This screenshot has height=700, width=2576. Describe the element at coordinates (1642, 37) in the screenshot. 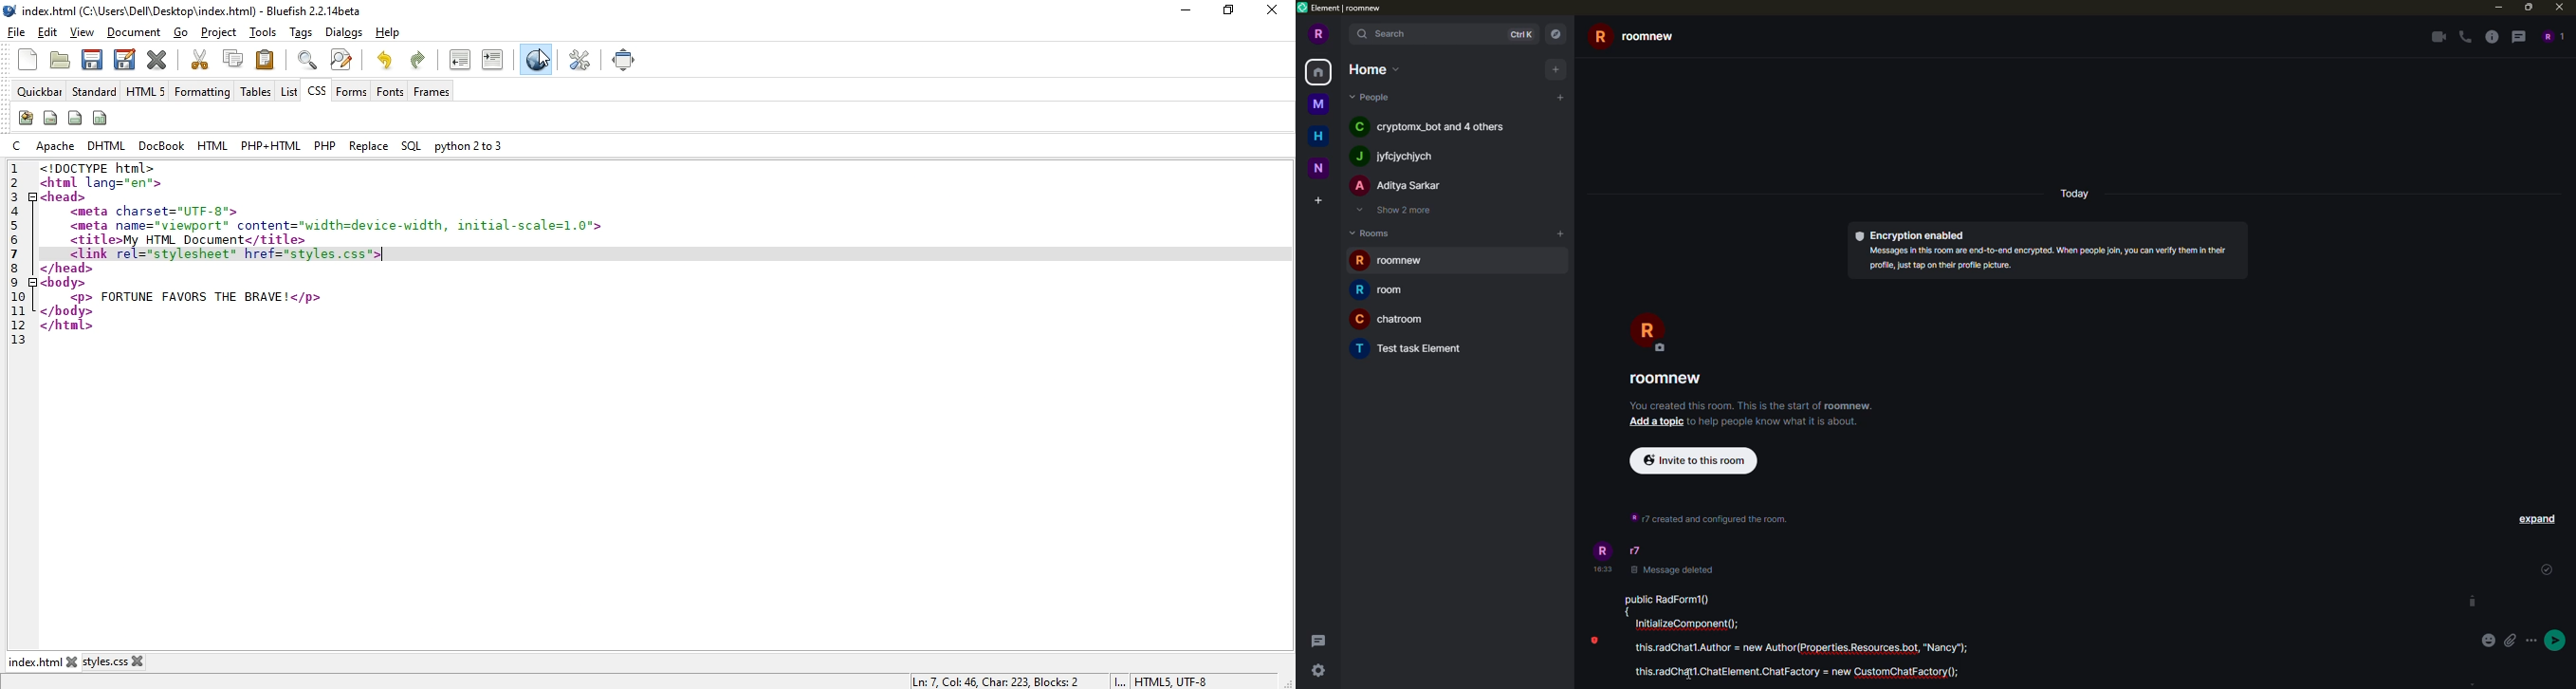

I see `room` at that location.